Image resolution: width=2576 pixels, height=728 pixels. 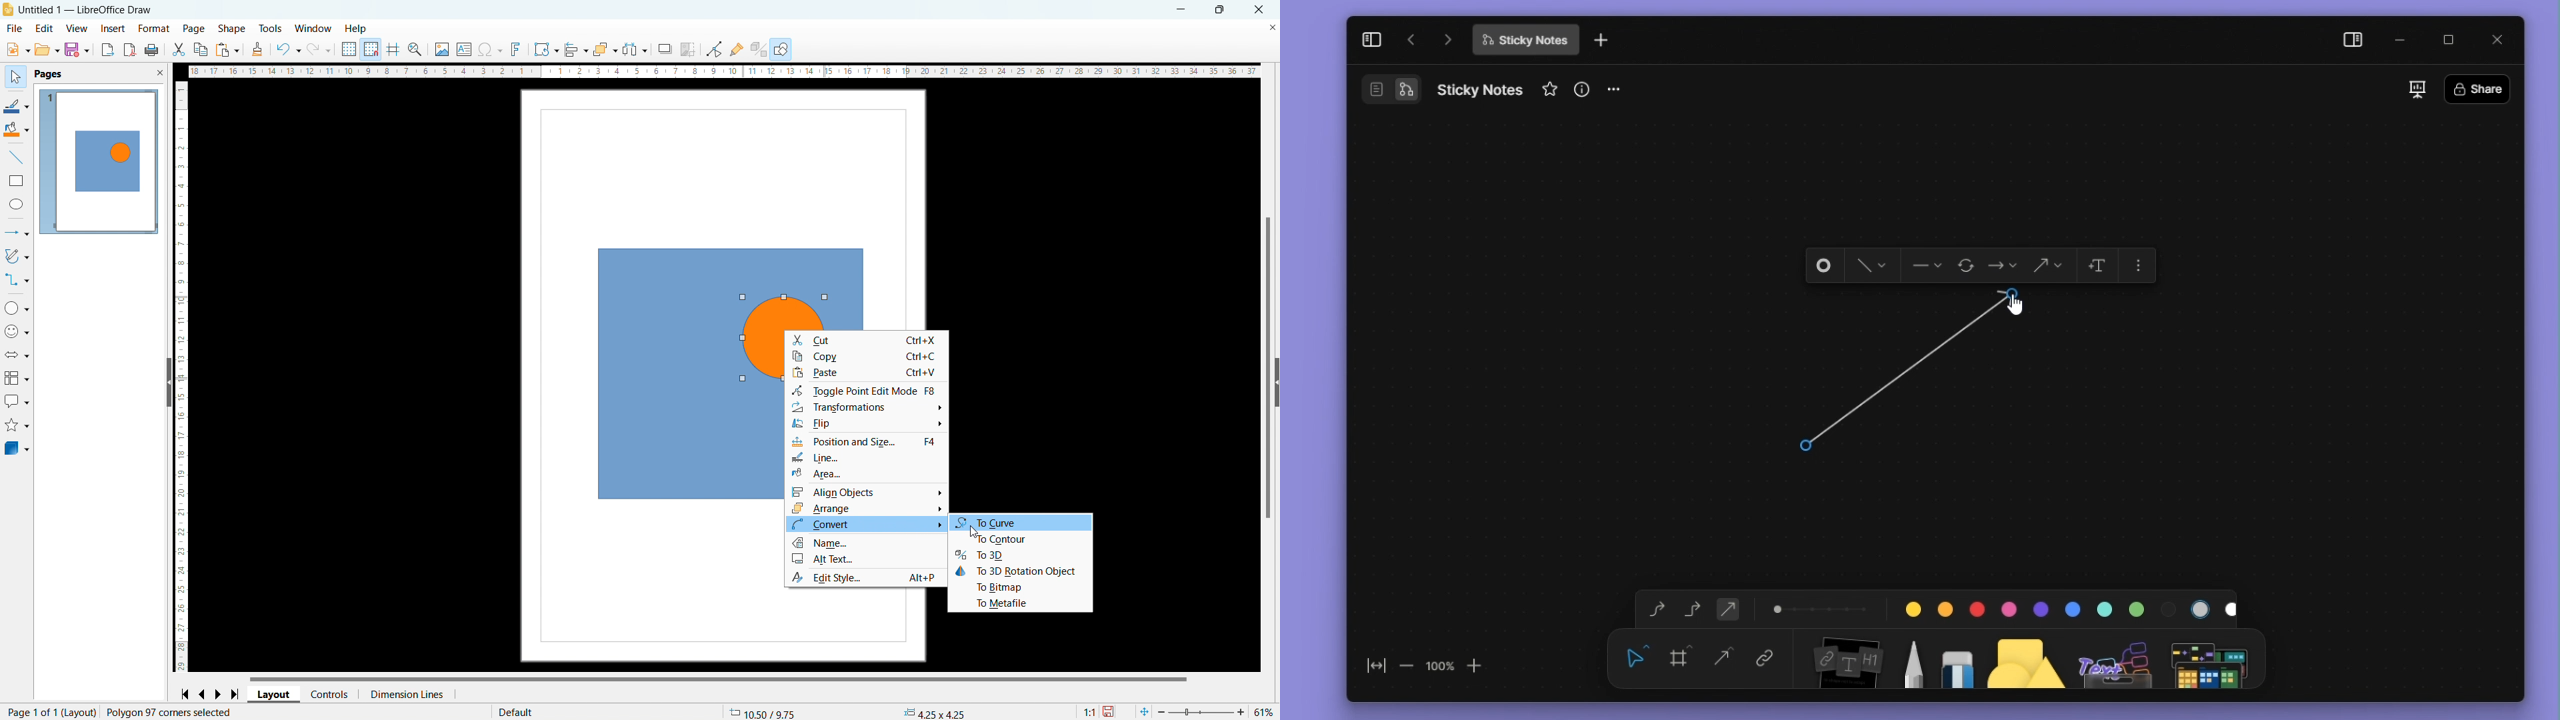 What do you see at coordinates (688, 49) in the screenshot?
I see `crop image` at bounding box center [688, 49].